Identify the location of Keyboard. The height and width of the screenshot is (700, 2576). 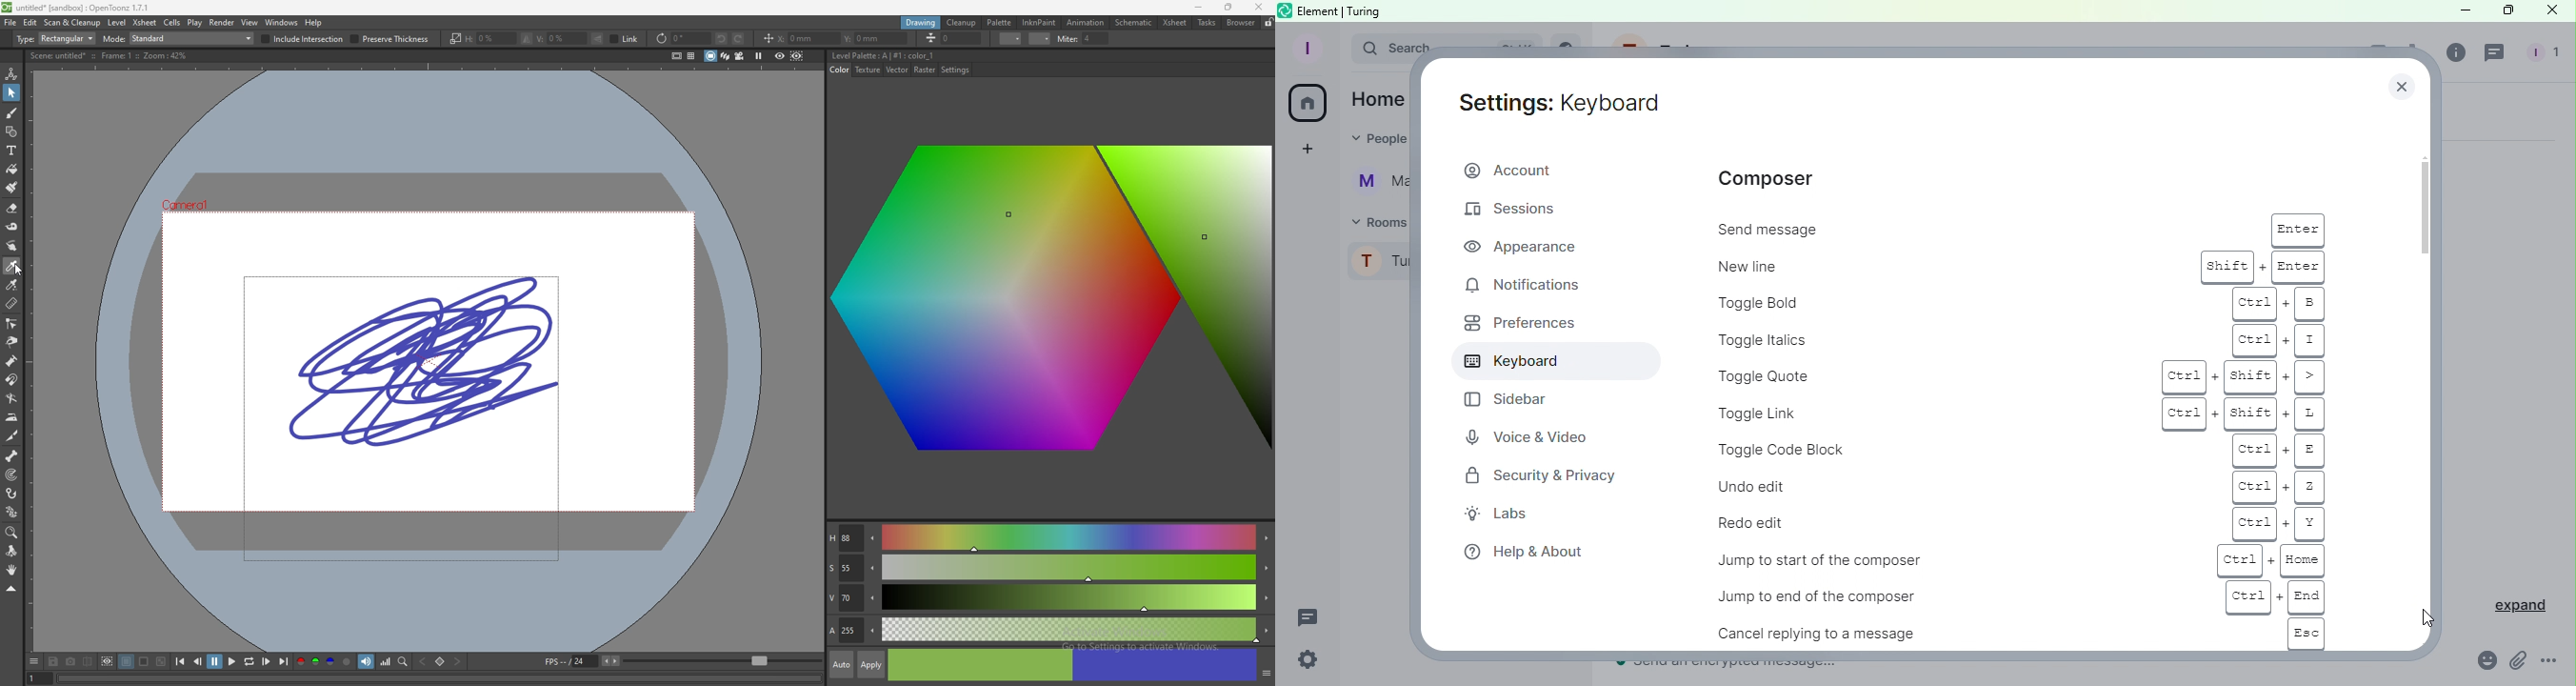
(1547, 363).